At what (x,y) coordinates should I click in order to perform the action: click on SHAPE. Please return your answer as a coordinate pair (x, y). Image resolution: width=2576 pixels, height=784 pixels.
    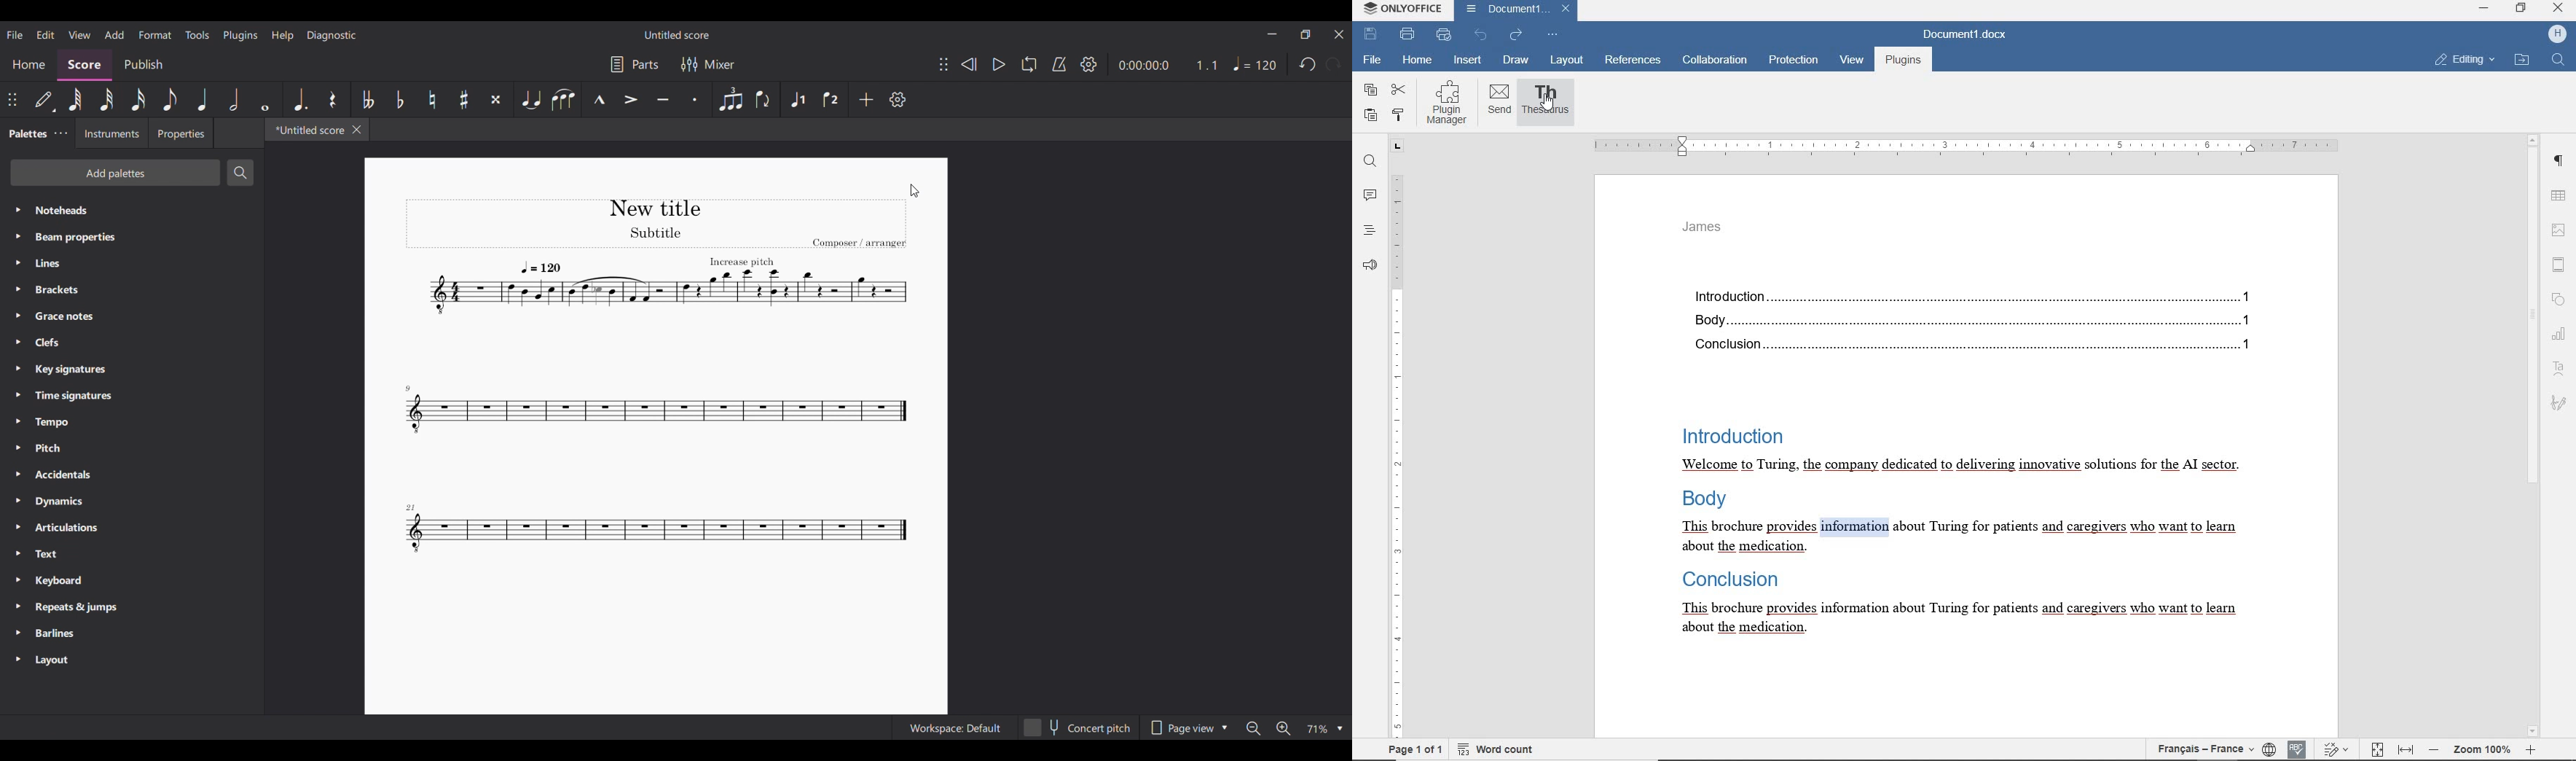
    Looking at the image, I should click on (2557, 298).